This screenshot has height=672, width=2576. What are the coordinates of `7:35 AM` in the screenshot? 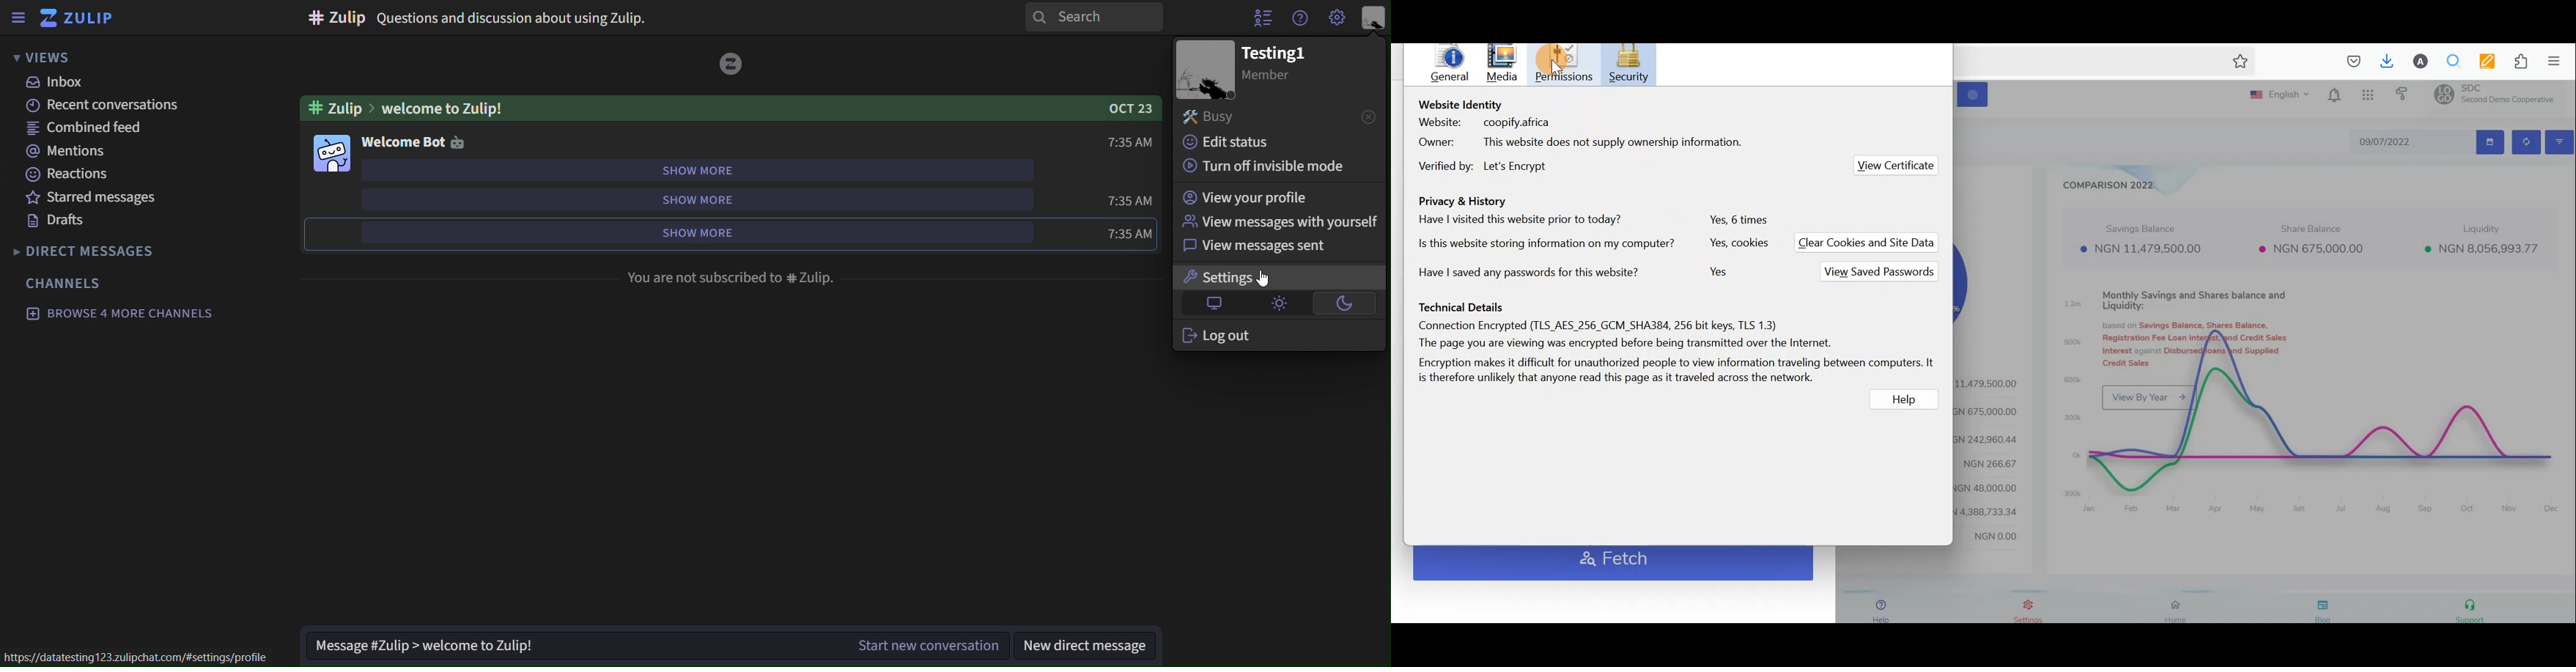 It's located at (1128, 201).